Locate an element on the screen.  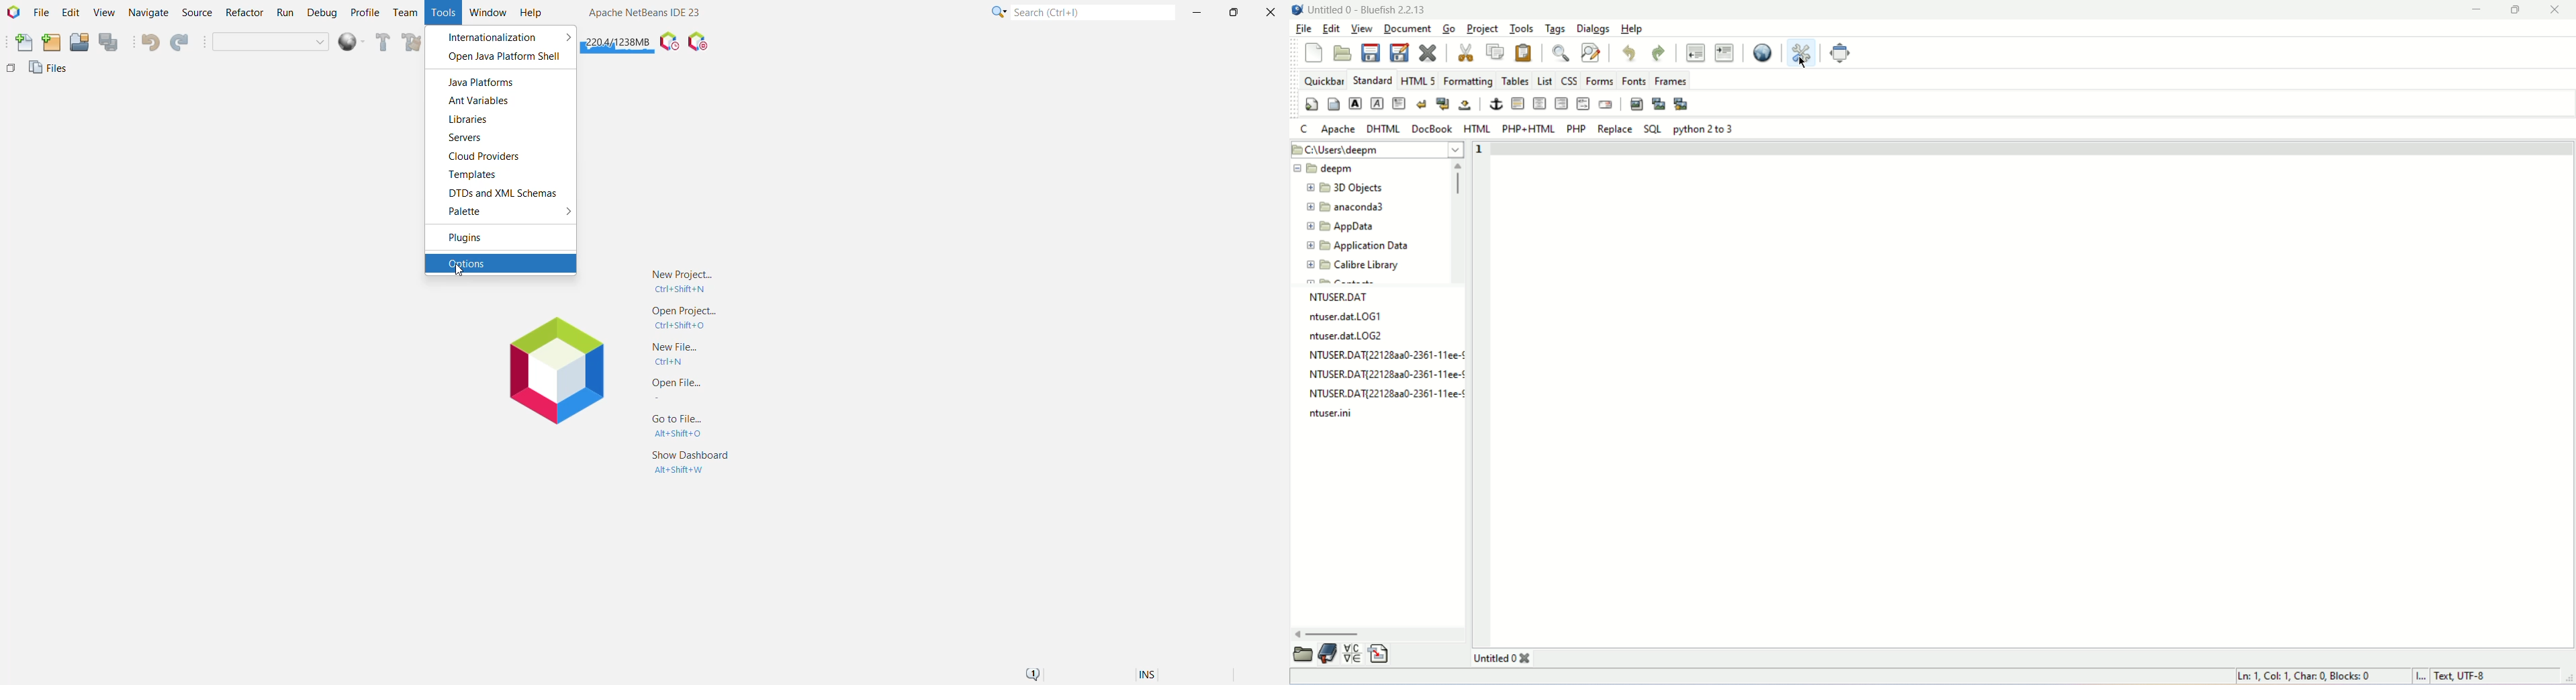
horizontal scroll bar is located at coordinates (1332, 635).